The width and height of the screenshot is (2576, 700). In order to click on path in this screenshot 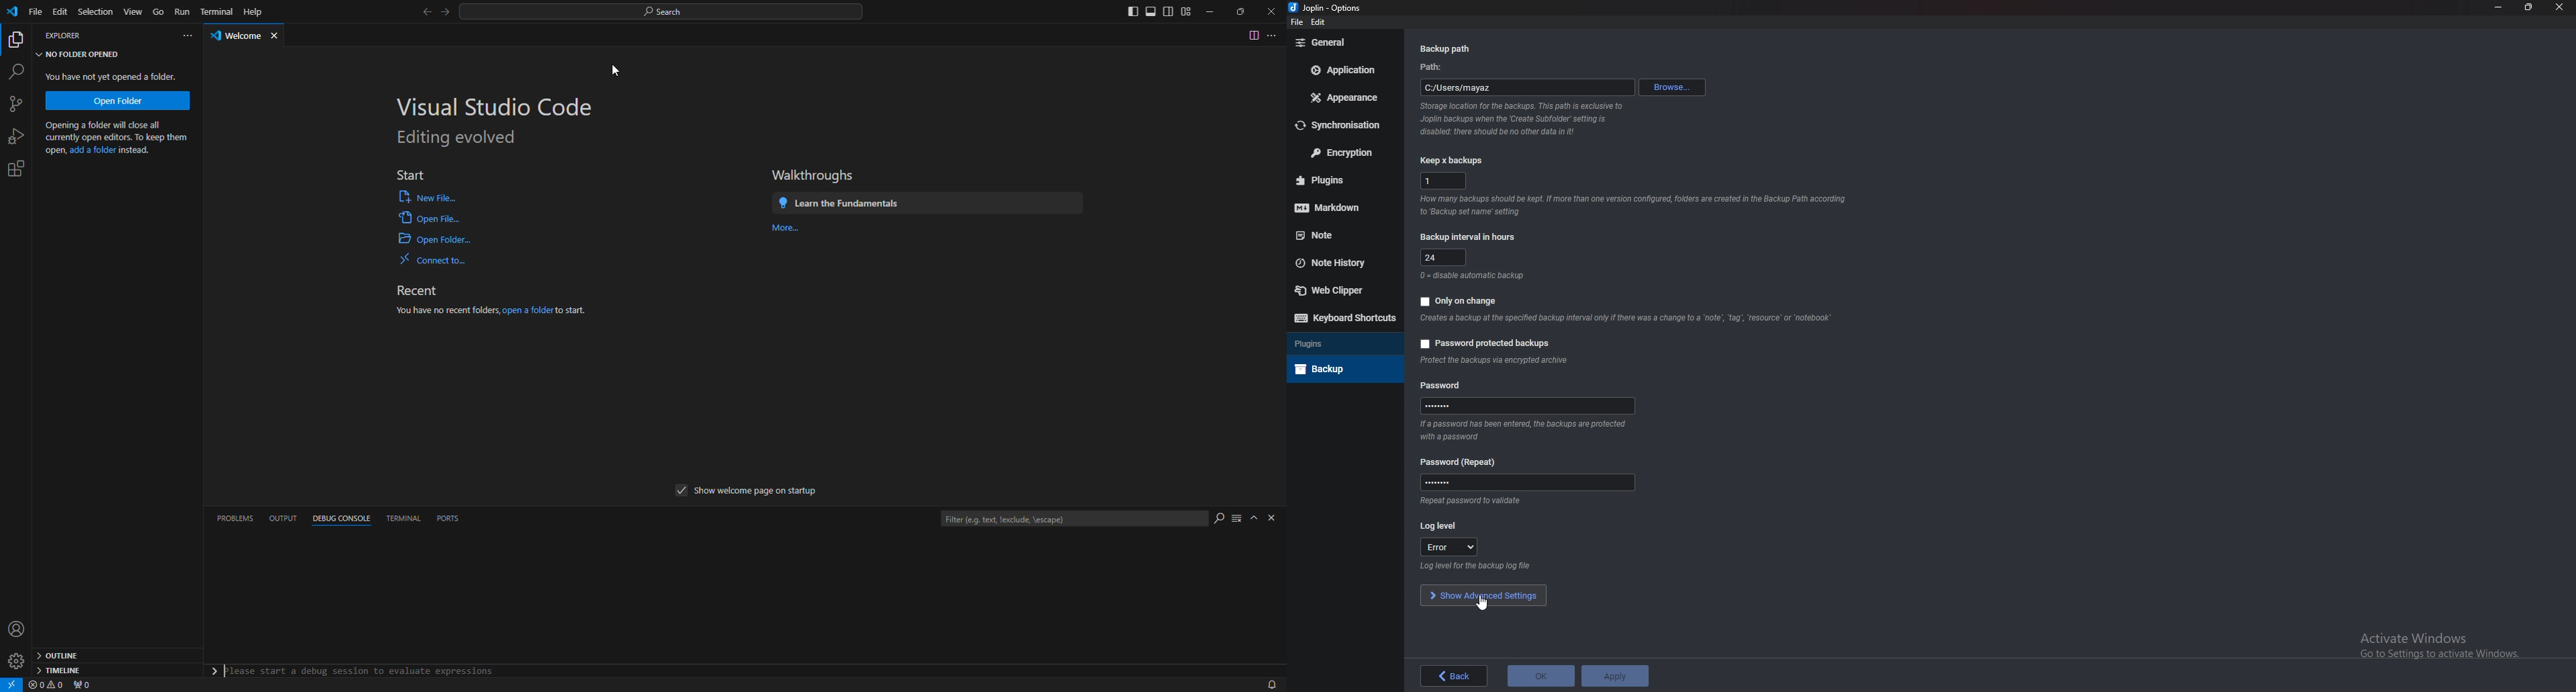, I will do `click(1432, 67)`.